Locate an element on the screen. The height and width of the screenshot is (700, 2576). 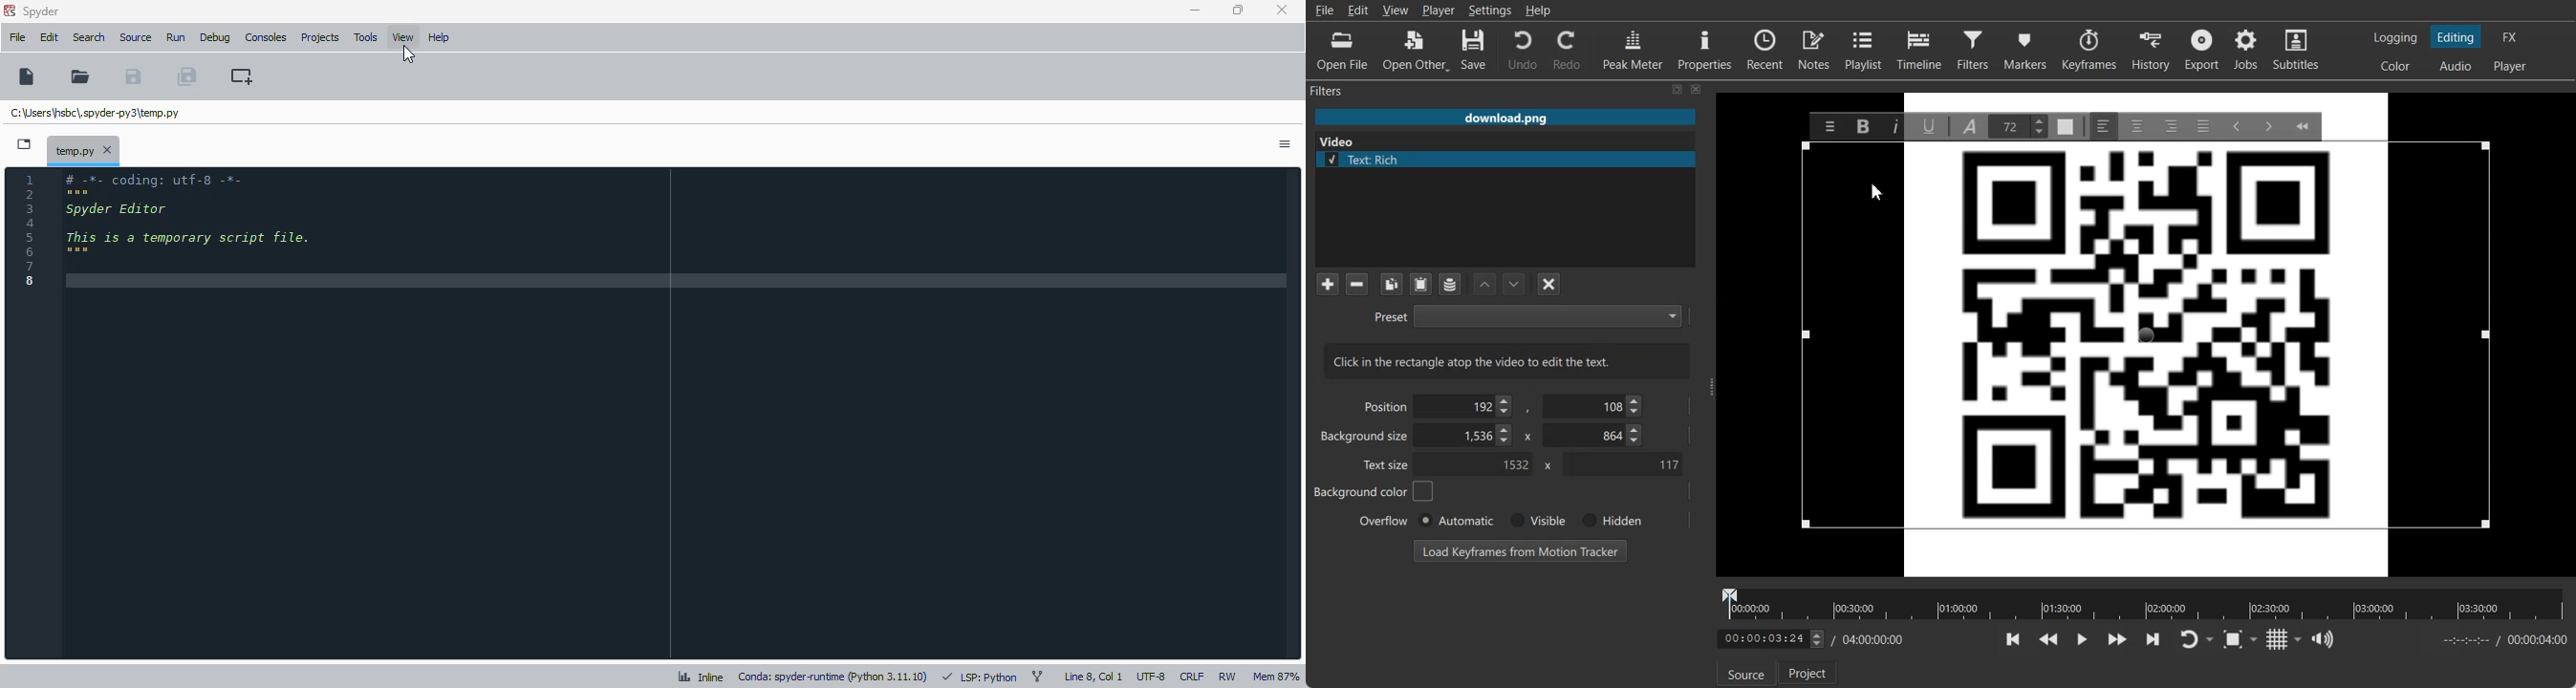
logo is located at coordinates (9, 11).